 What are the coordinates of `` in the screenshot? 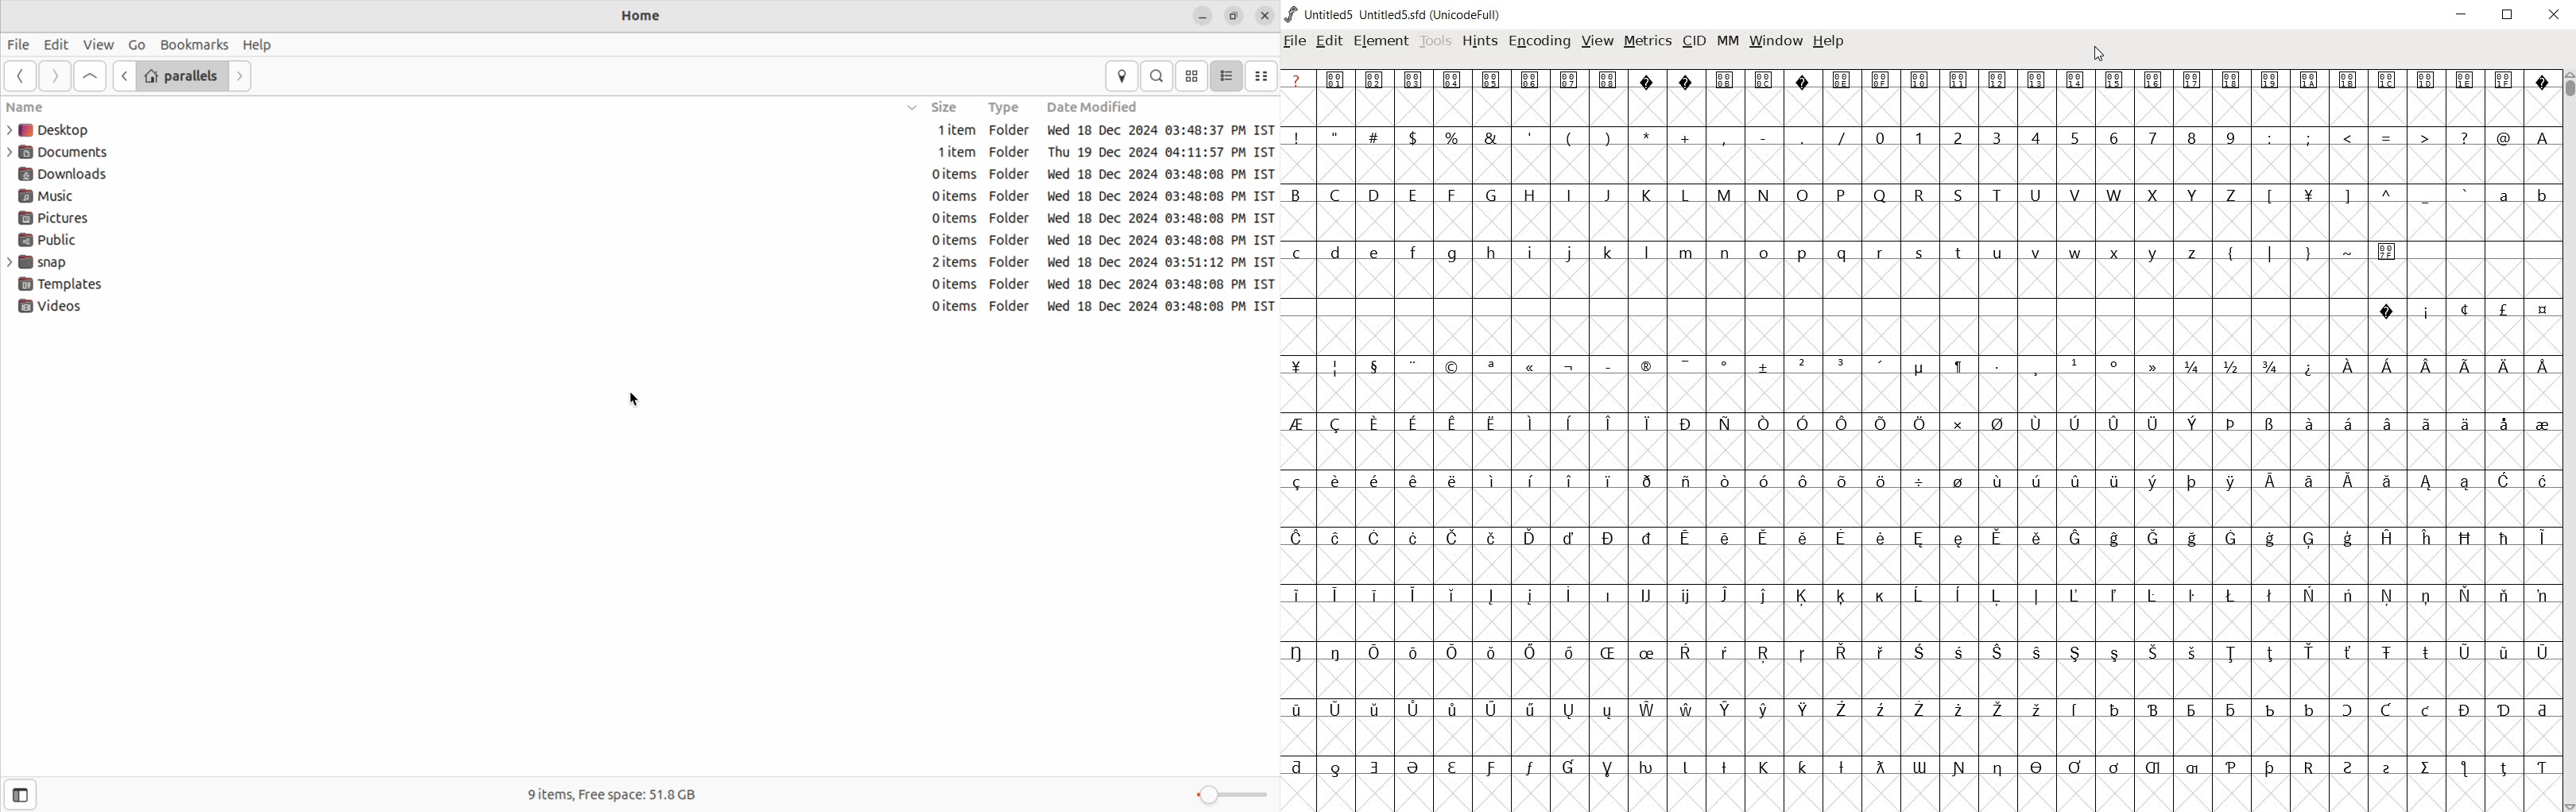 It's located at (1803, 766).